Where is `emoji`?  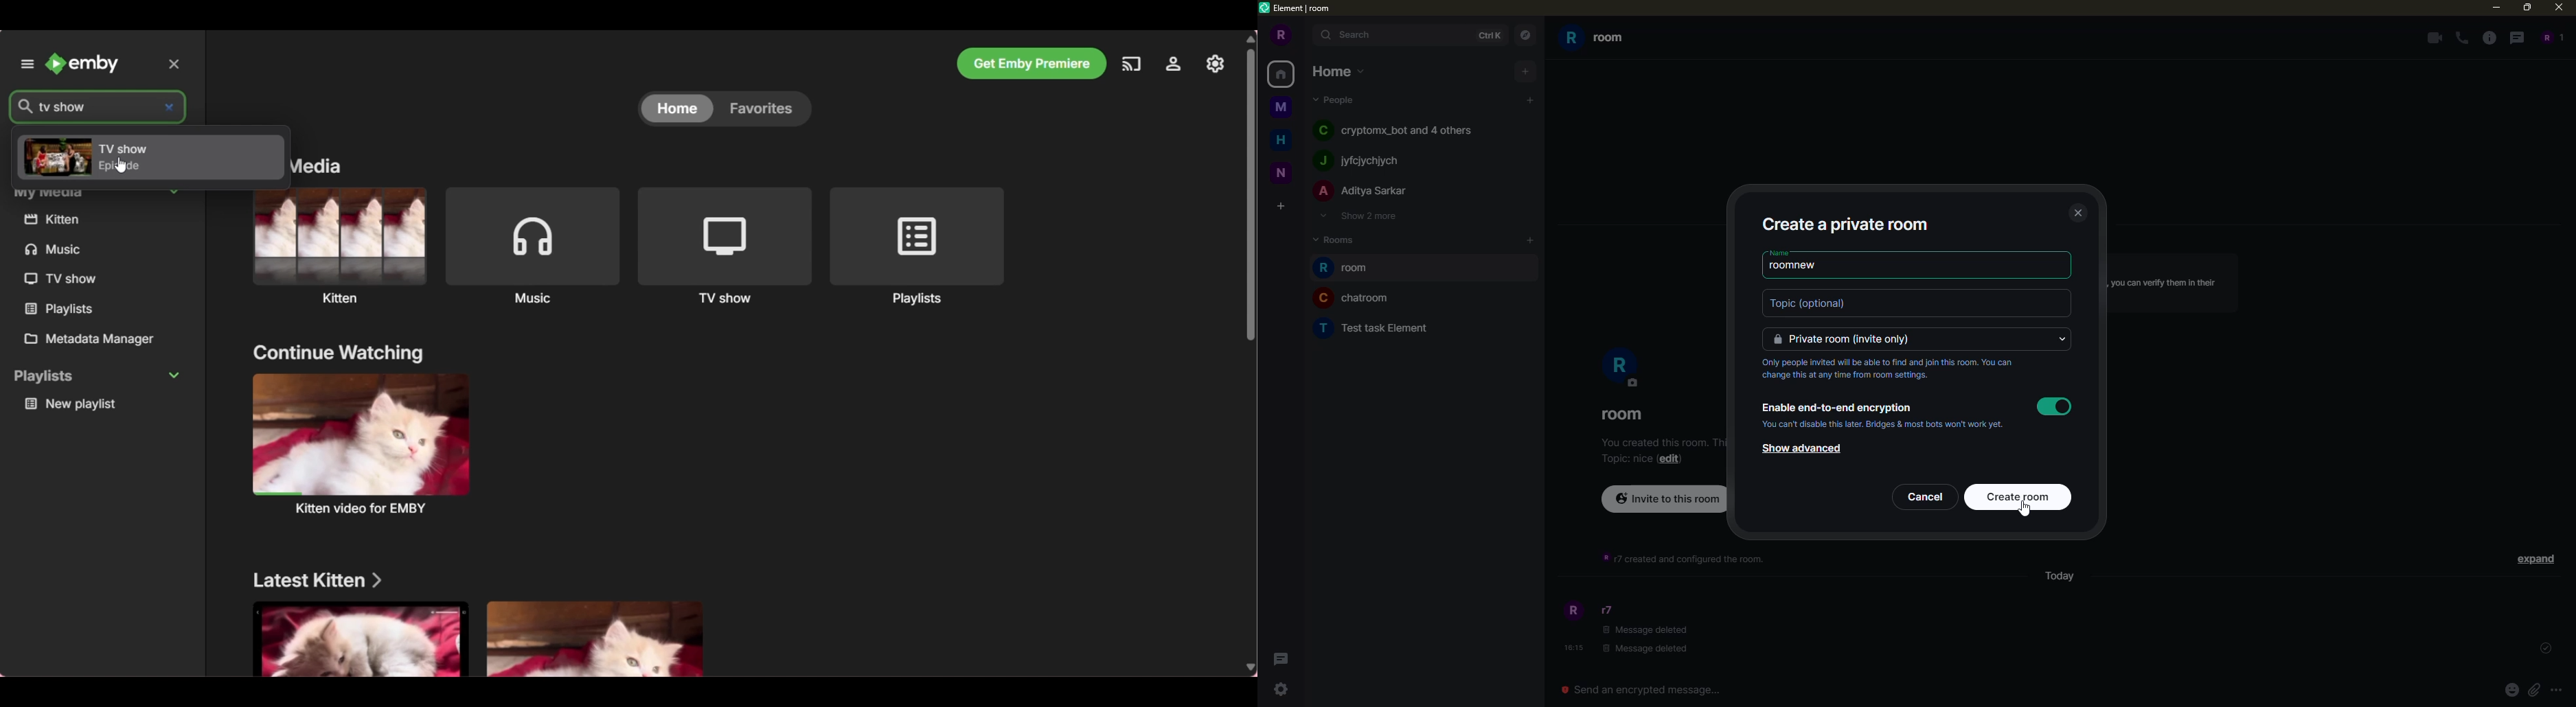
emoji is located at coordinates (2511, 690).